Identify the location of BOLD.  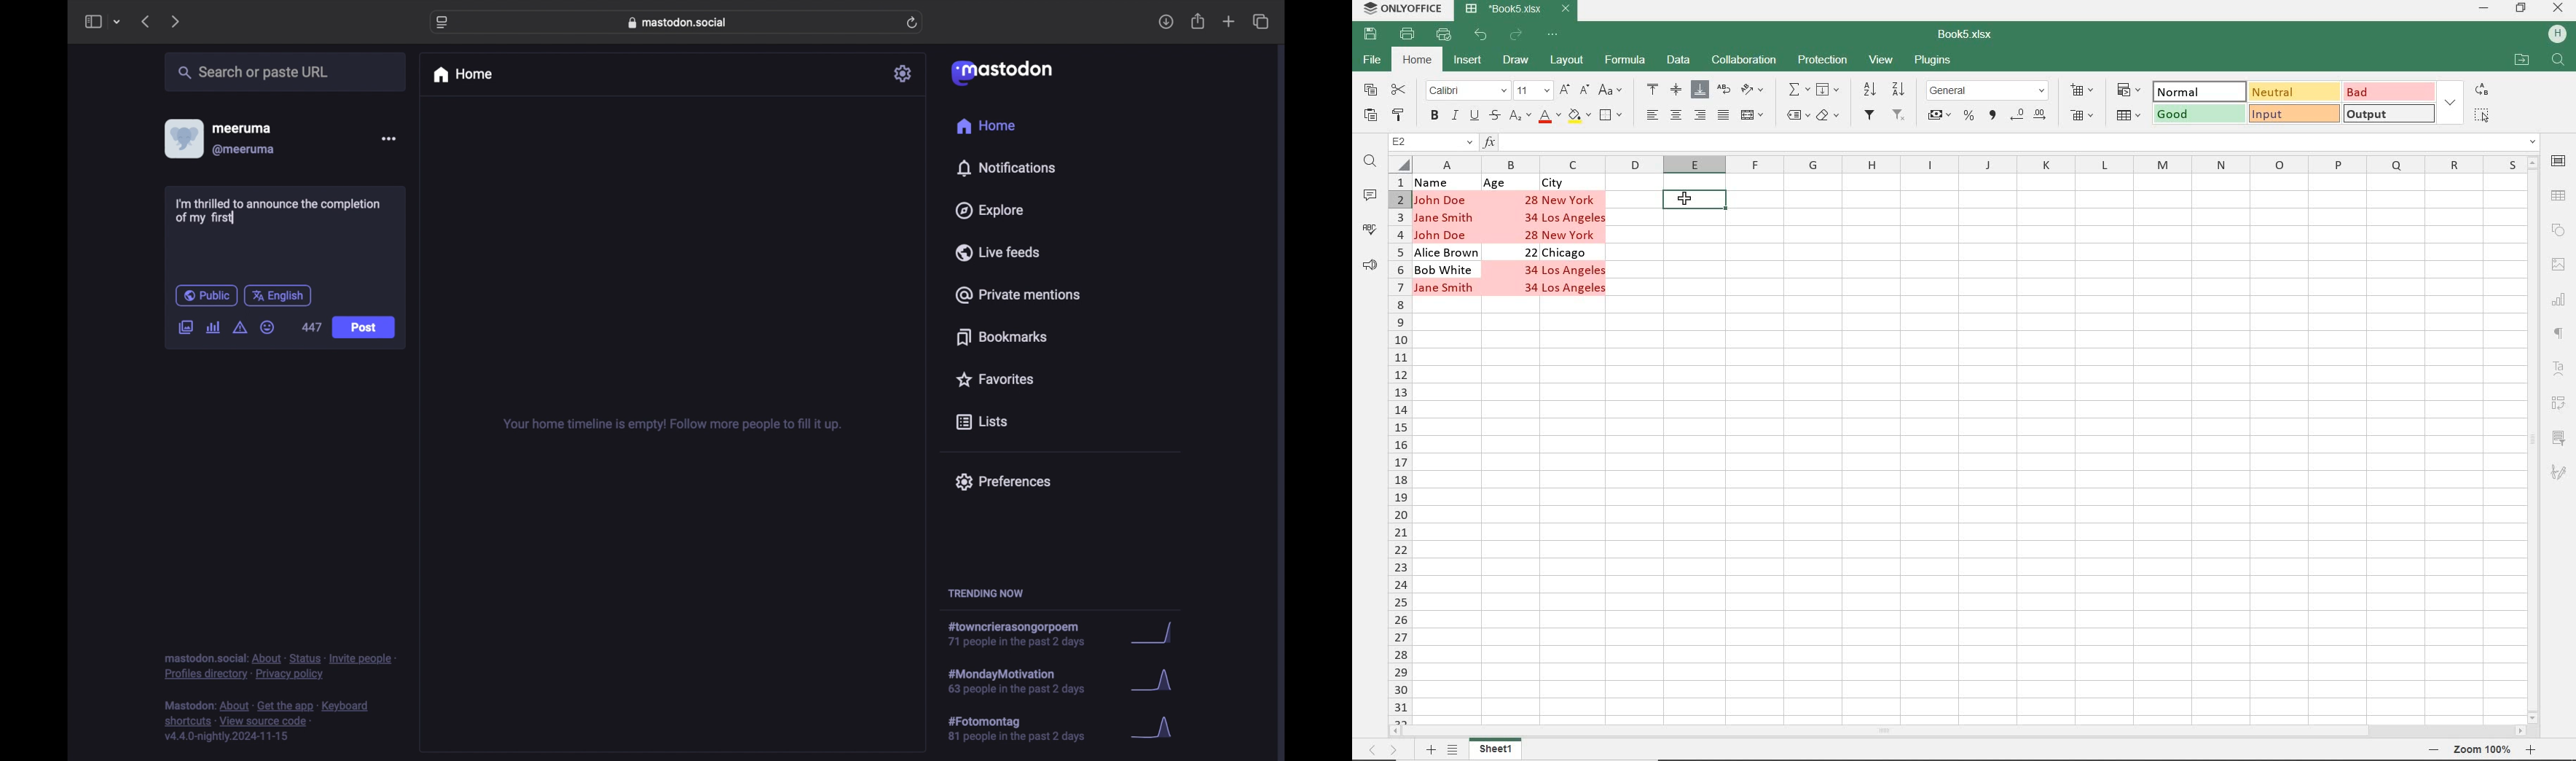
(1434, 117).